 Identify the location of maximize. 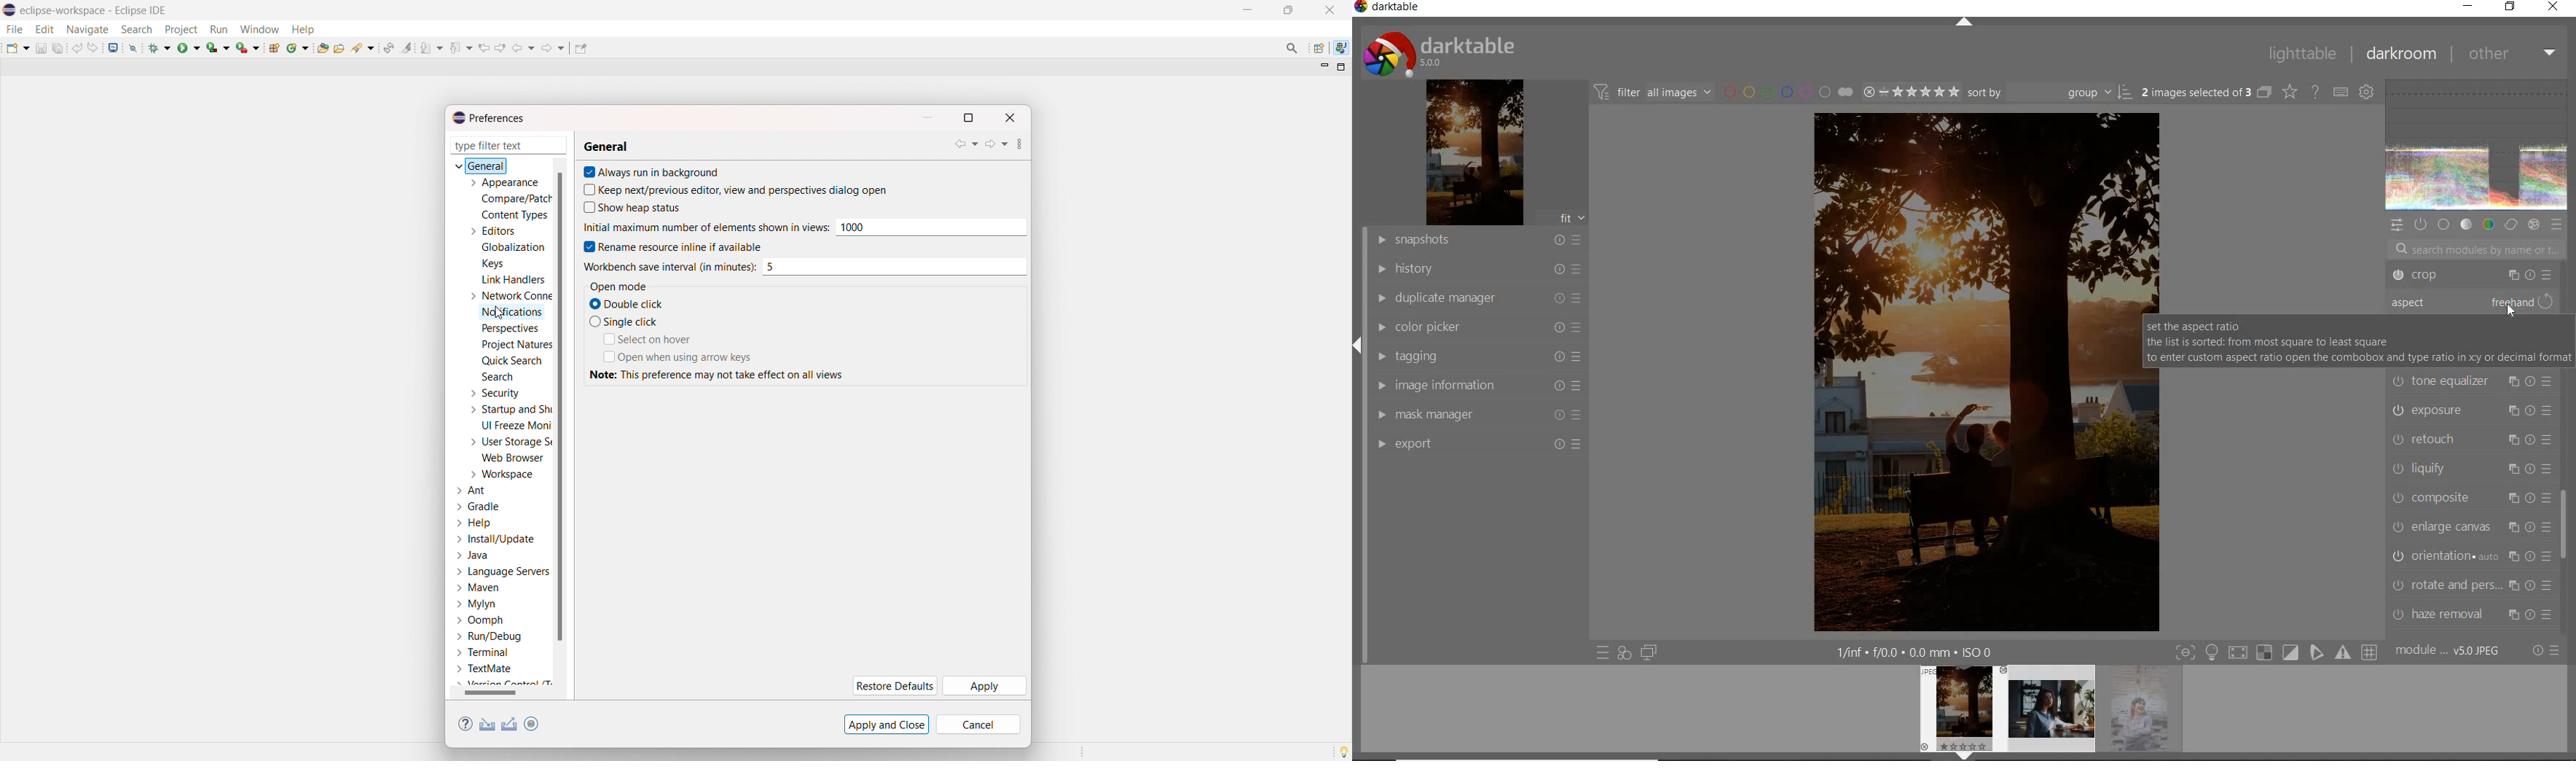
(1288, 11).